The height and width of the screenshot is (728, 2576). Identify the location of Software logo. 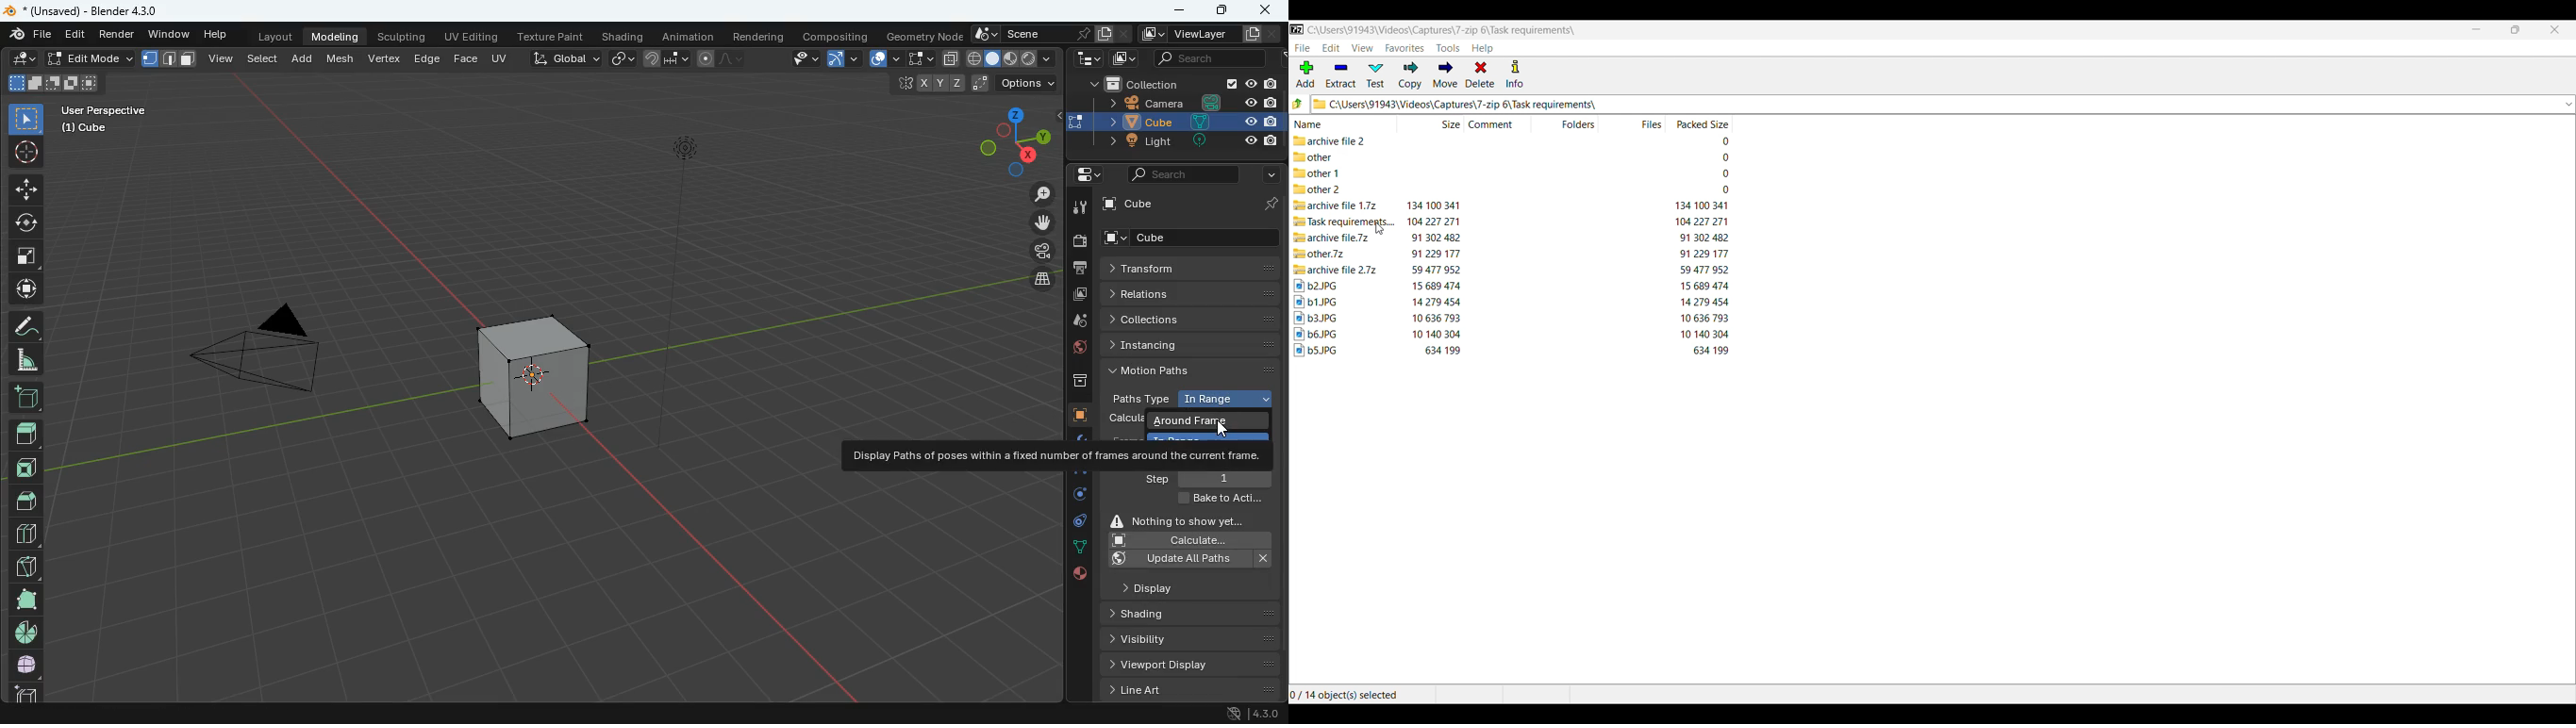
(1297, 29).